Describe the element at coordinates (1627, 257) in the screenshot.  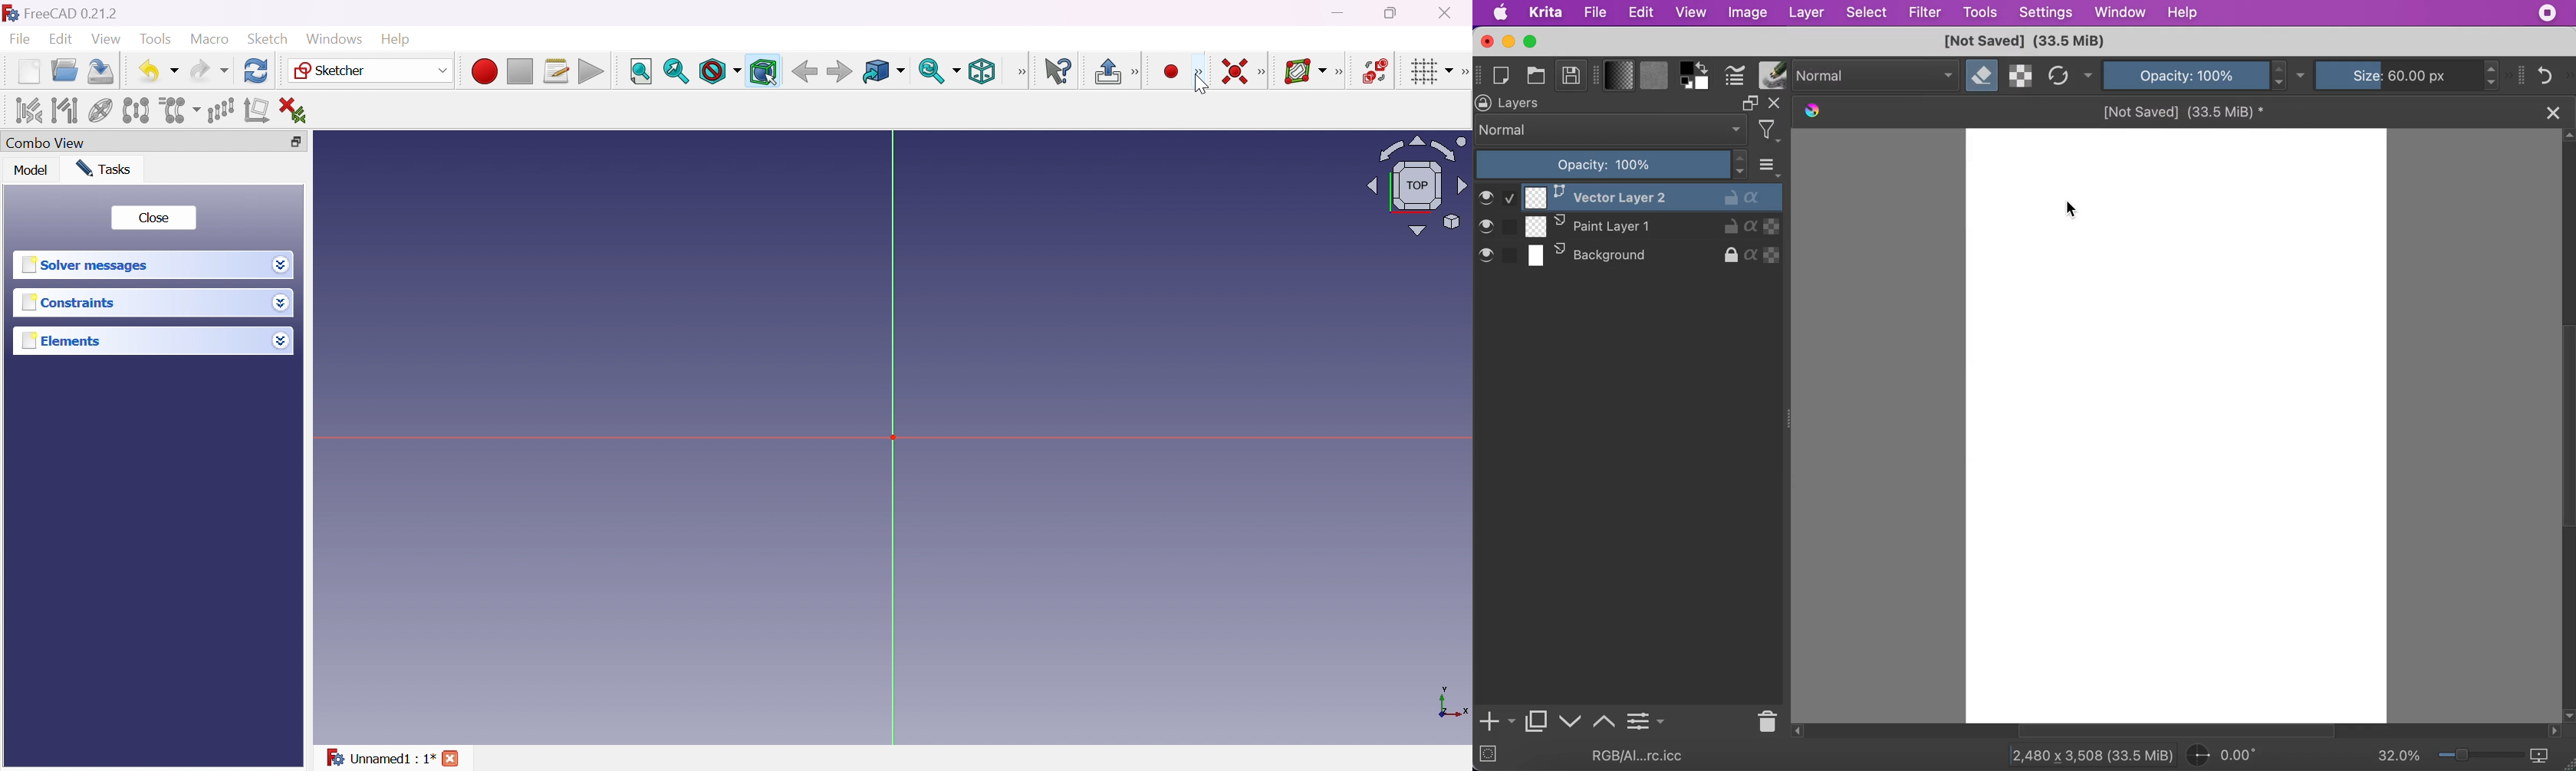
I see `background` at that location.